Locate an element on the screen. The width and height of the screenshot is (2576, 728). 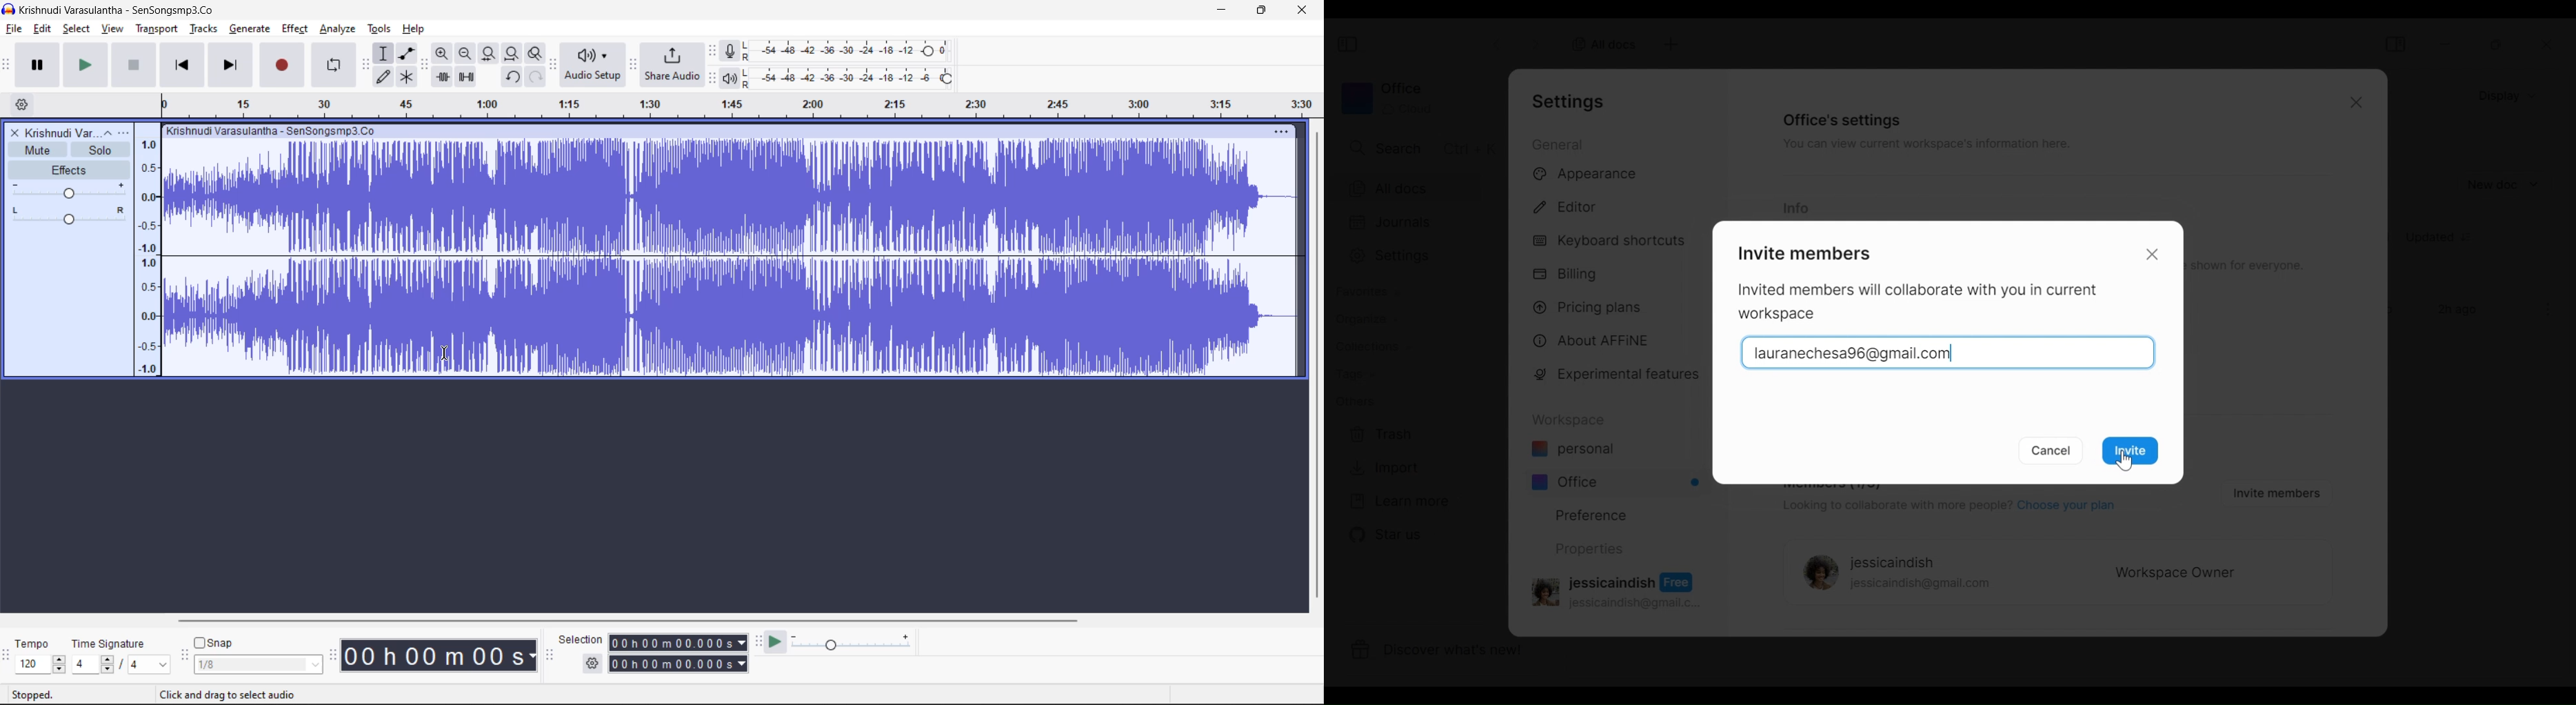
speed selector is located at coordinates (40, 665).